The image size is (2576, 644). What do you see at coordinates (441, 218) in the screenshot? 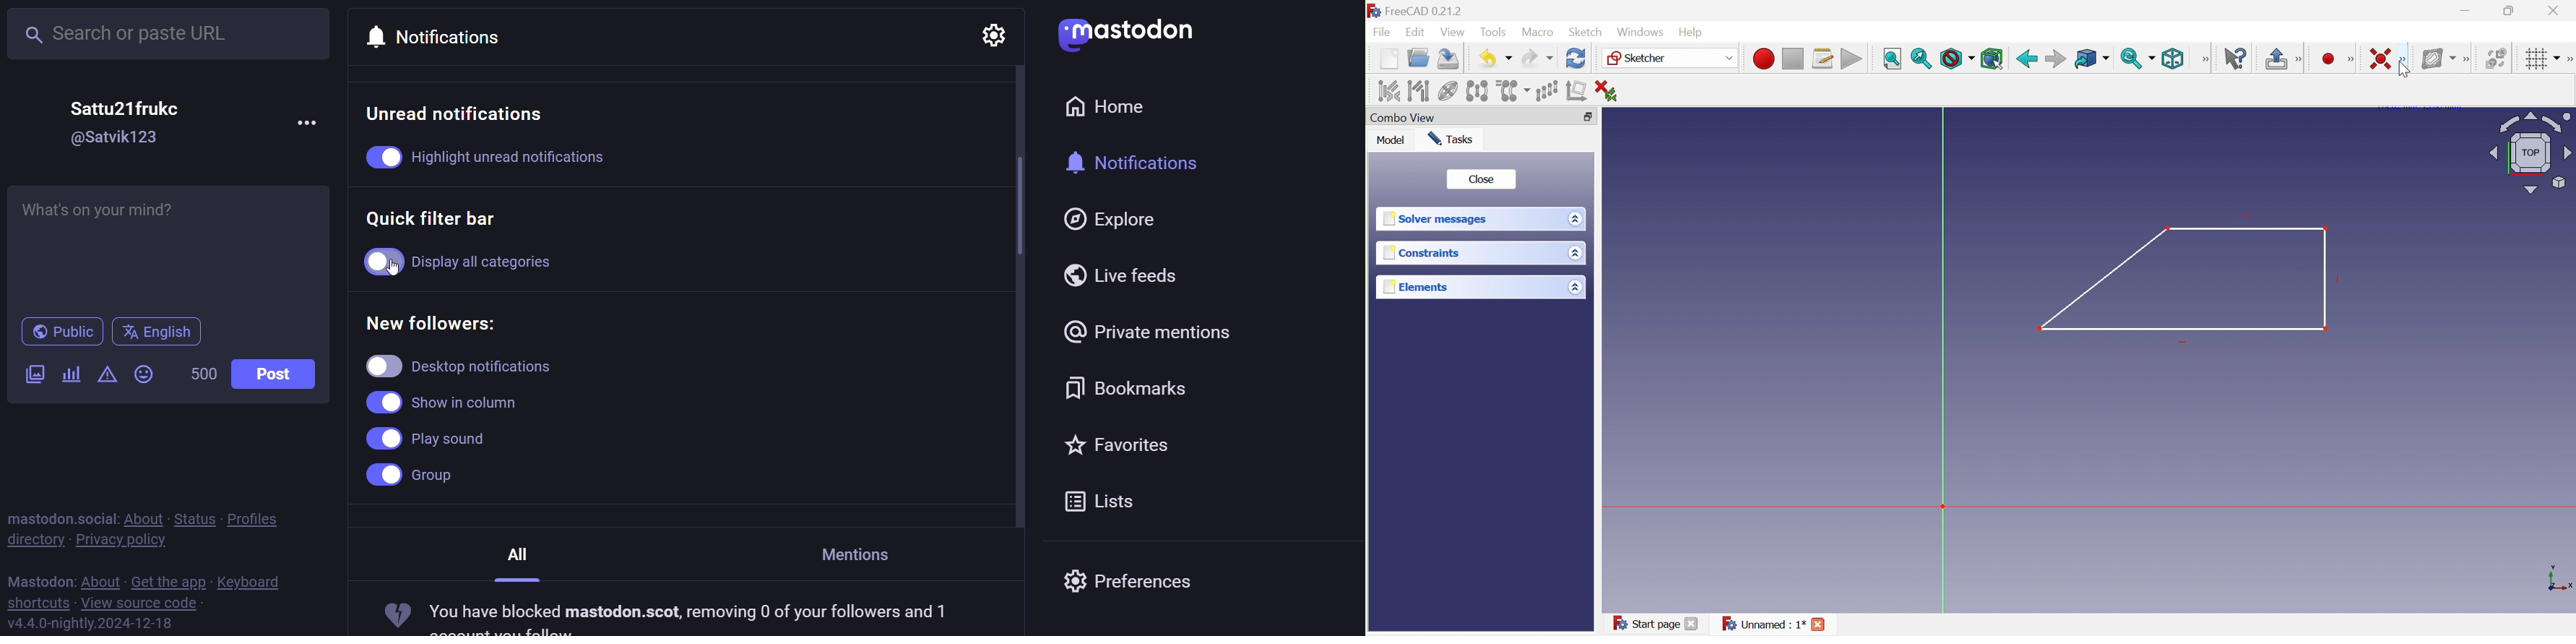
I see `quick filter bar` at bounding box center [441, 218].